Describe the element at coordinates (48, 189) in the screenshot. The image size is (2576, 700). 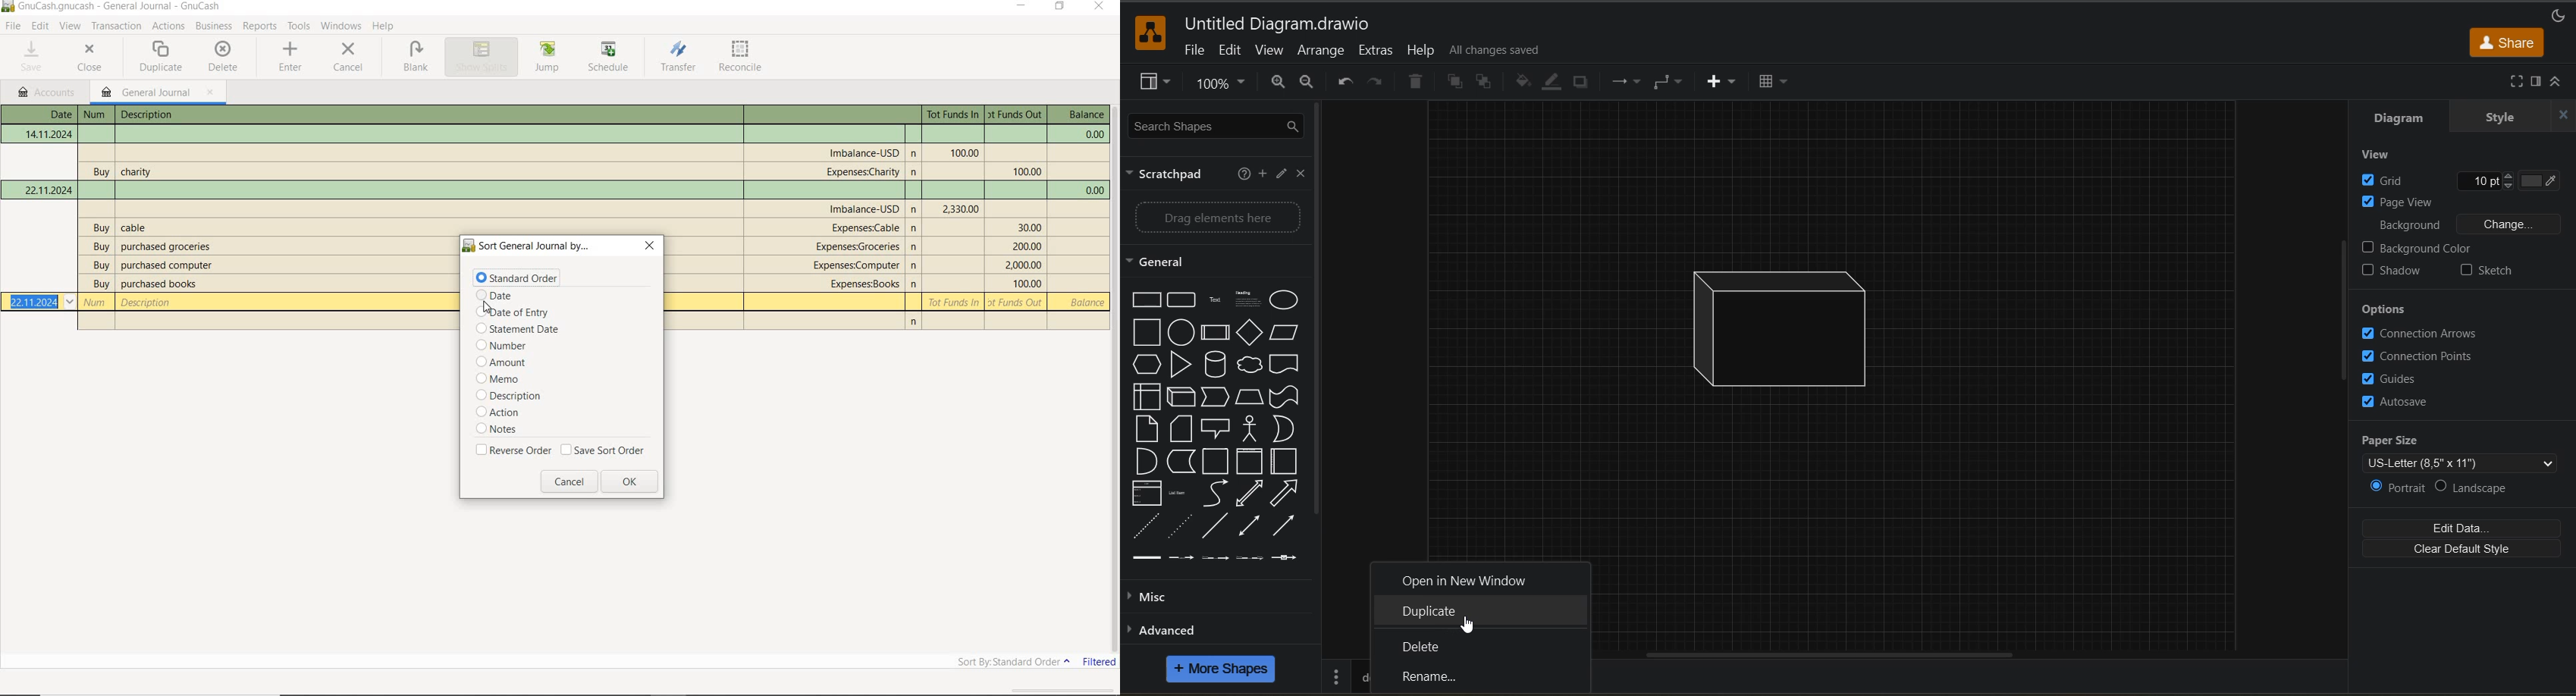
I see `Date` at that location.